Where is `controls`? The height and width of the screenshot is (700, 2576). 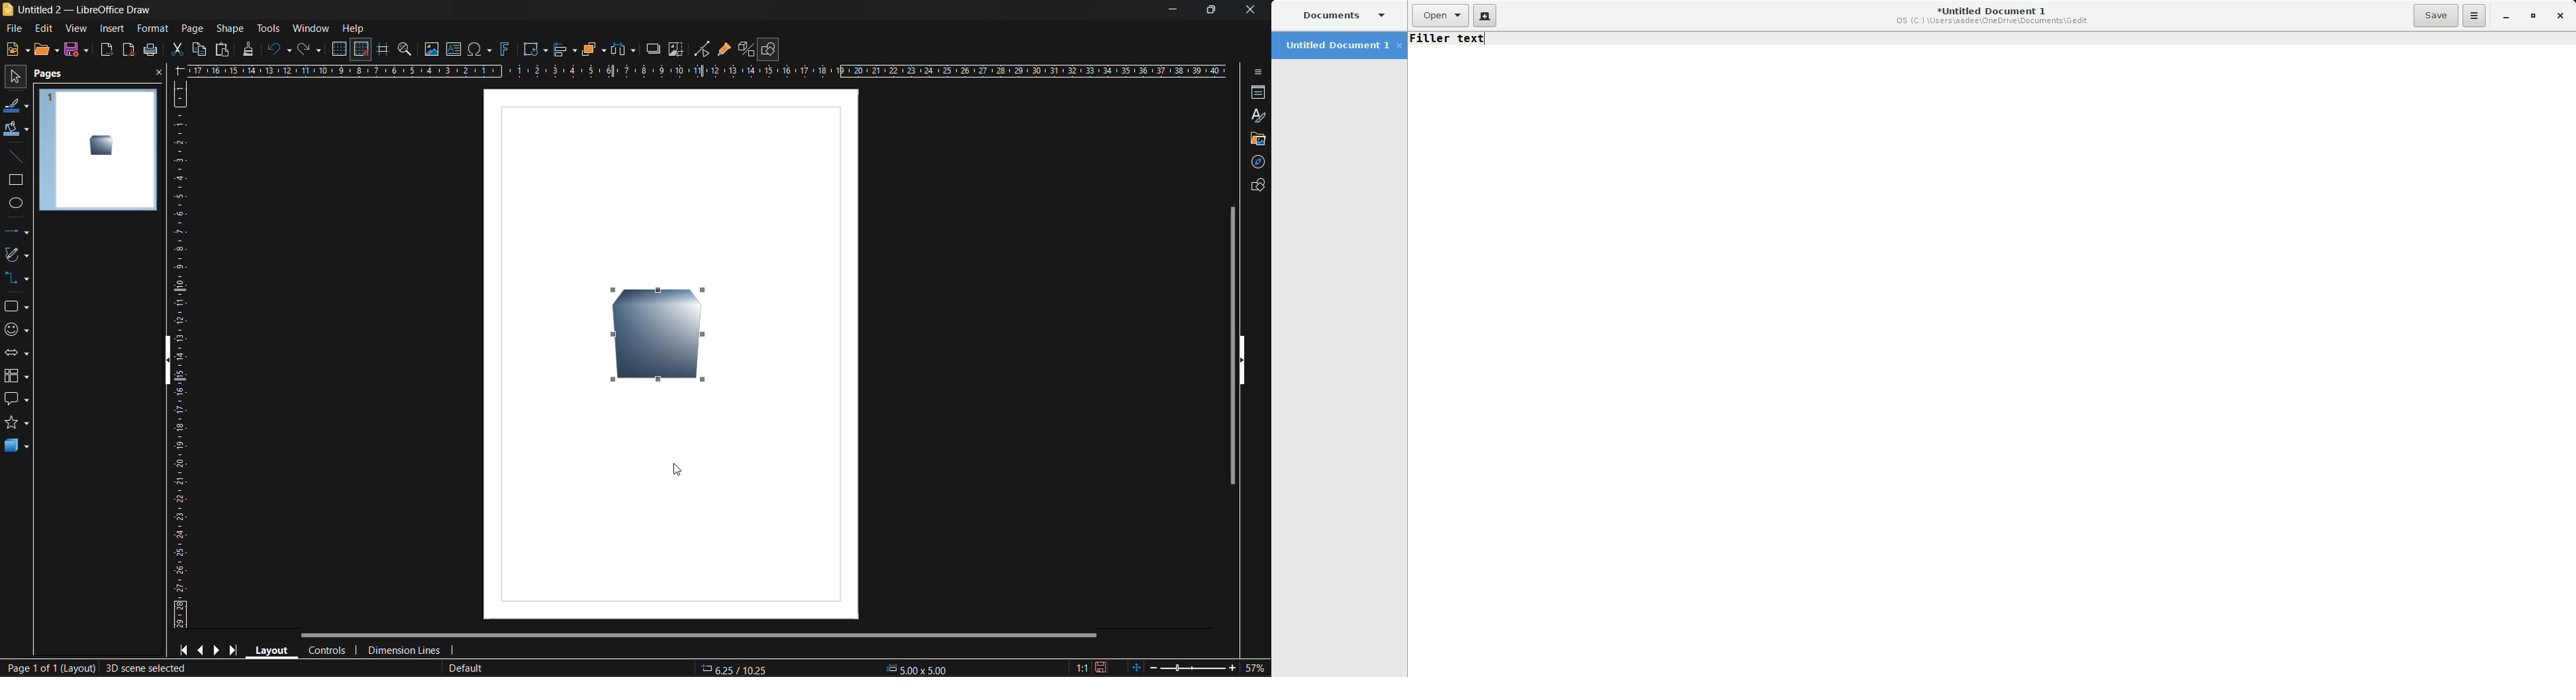
controls is located at coordinates (330, 650).